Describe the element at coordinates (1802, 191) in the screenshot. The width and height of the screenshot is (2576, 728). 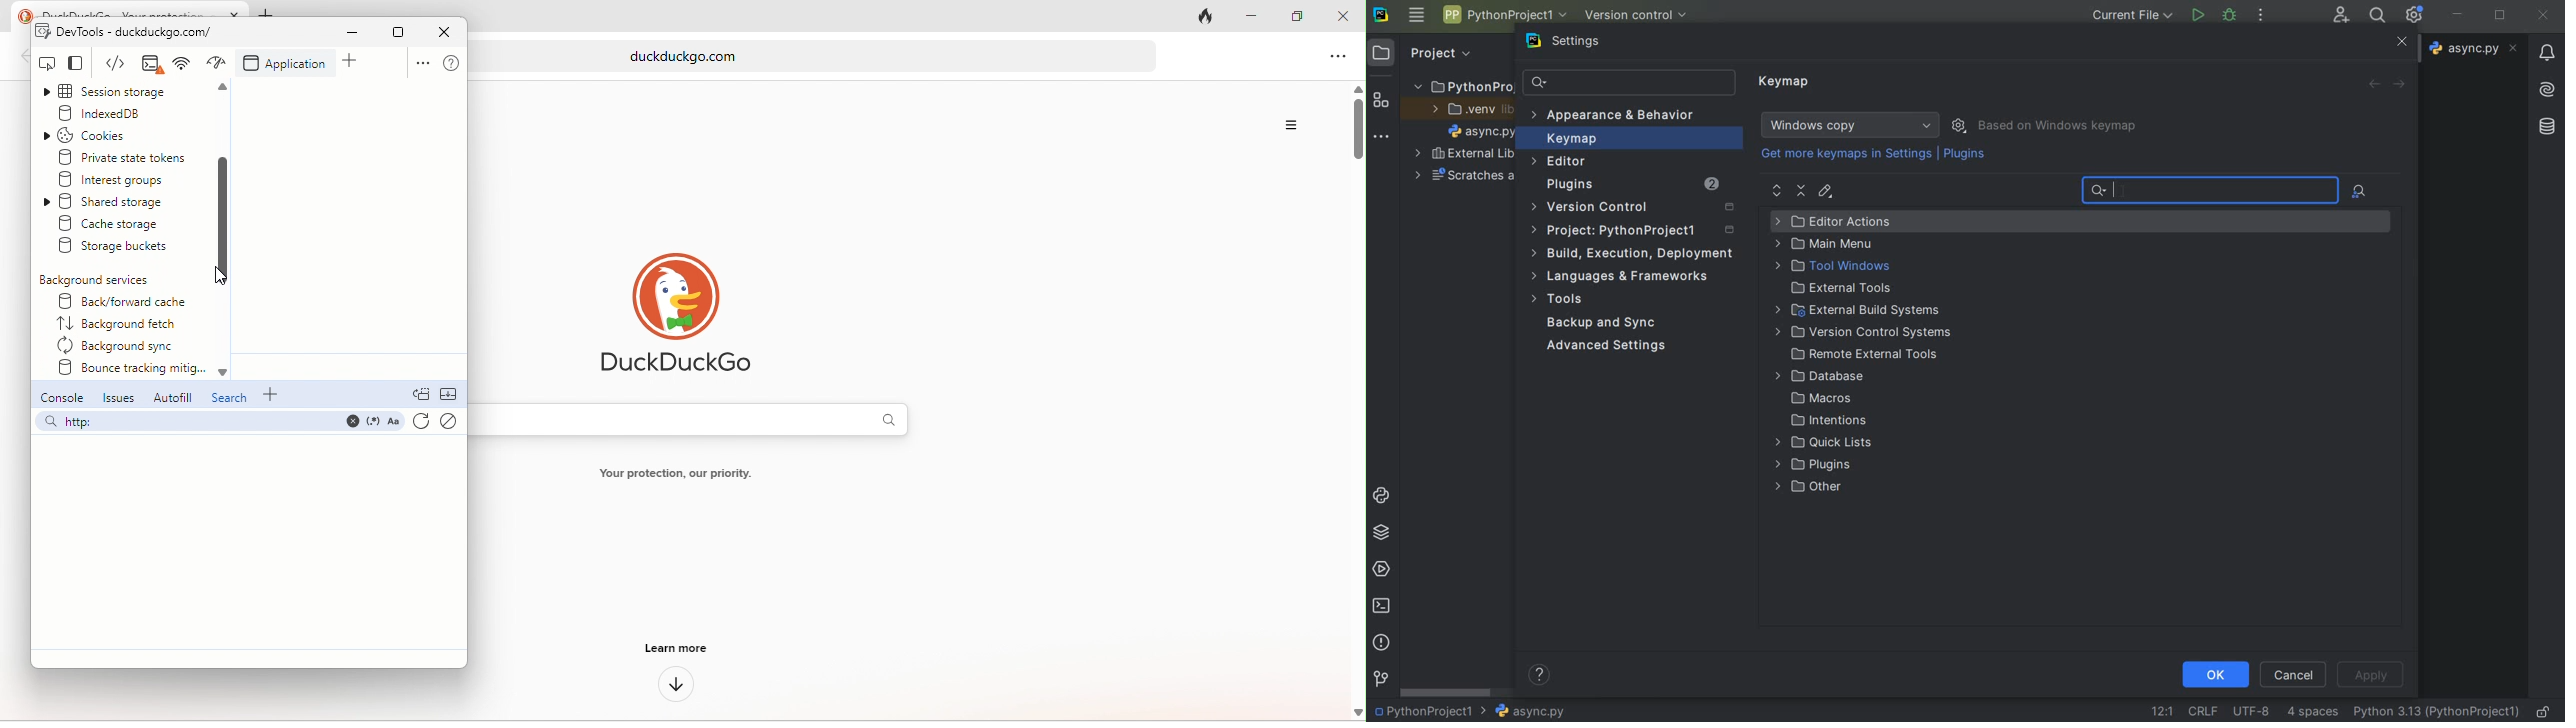
I see `collapse all` at that location.